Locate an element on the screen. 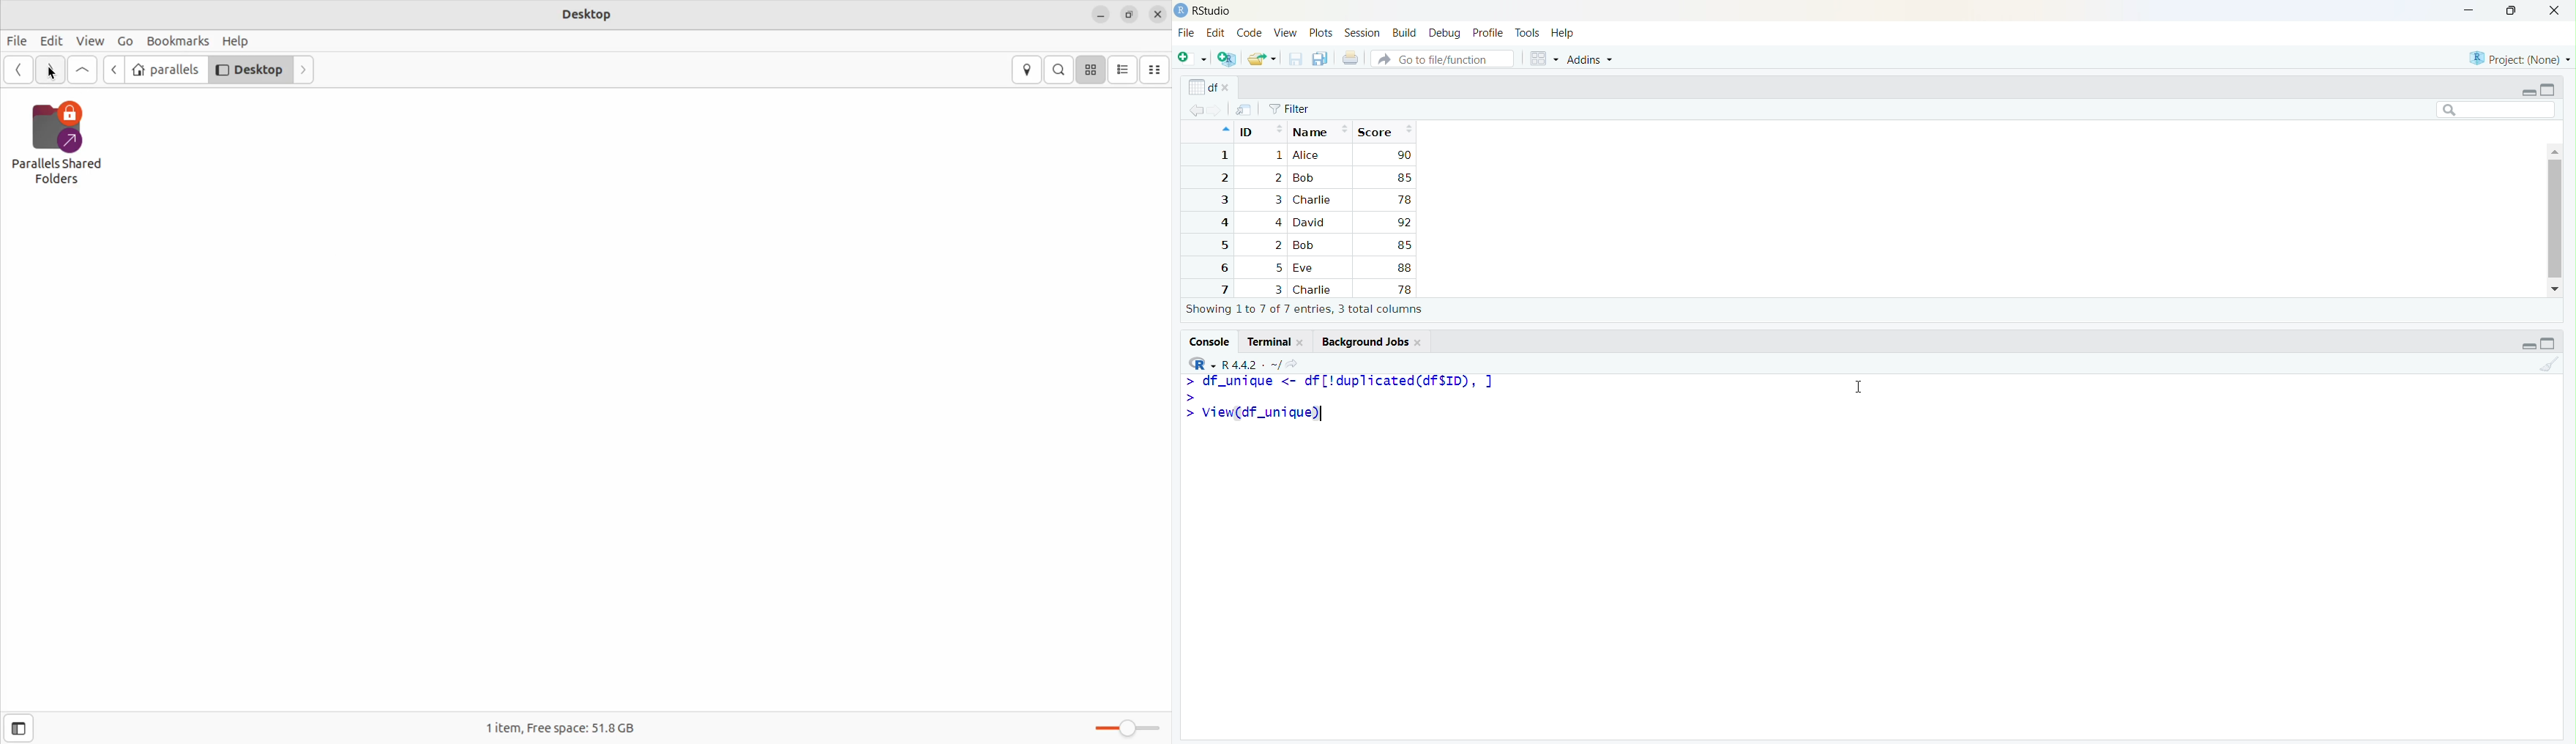 The image size is (2576, 756). Build is located at coordinates (1405, 33).